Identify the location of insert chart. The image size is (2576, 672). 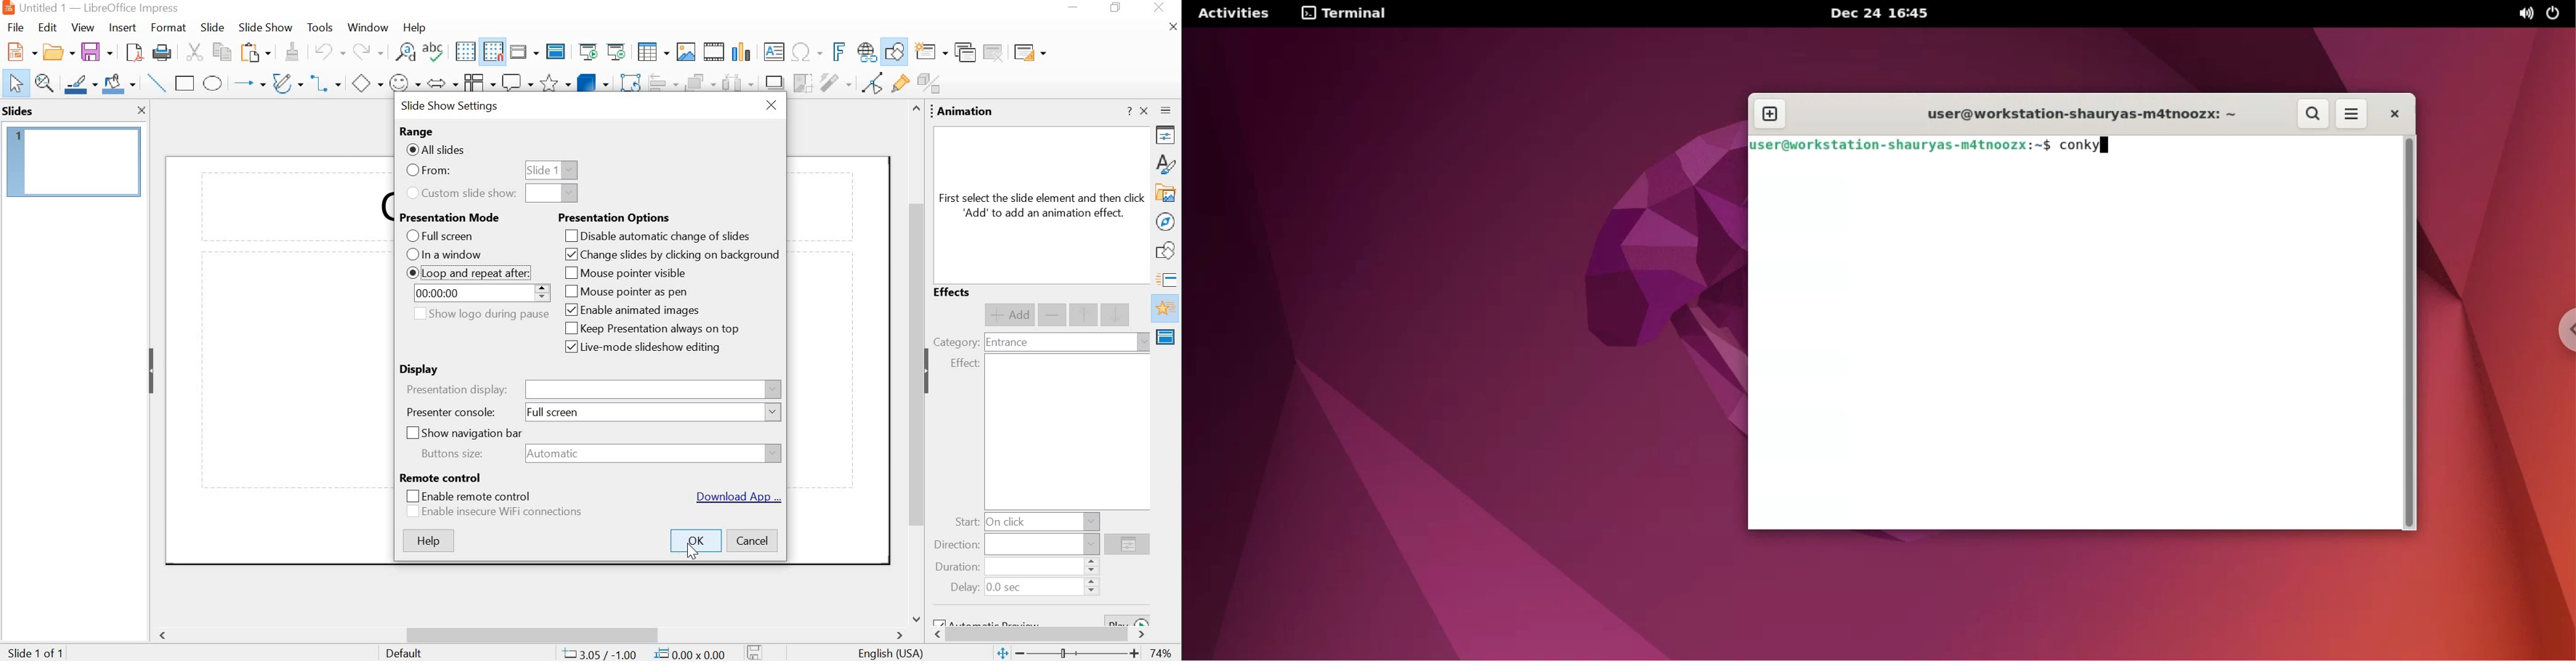
(744, 51).